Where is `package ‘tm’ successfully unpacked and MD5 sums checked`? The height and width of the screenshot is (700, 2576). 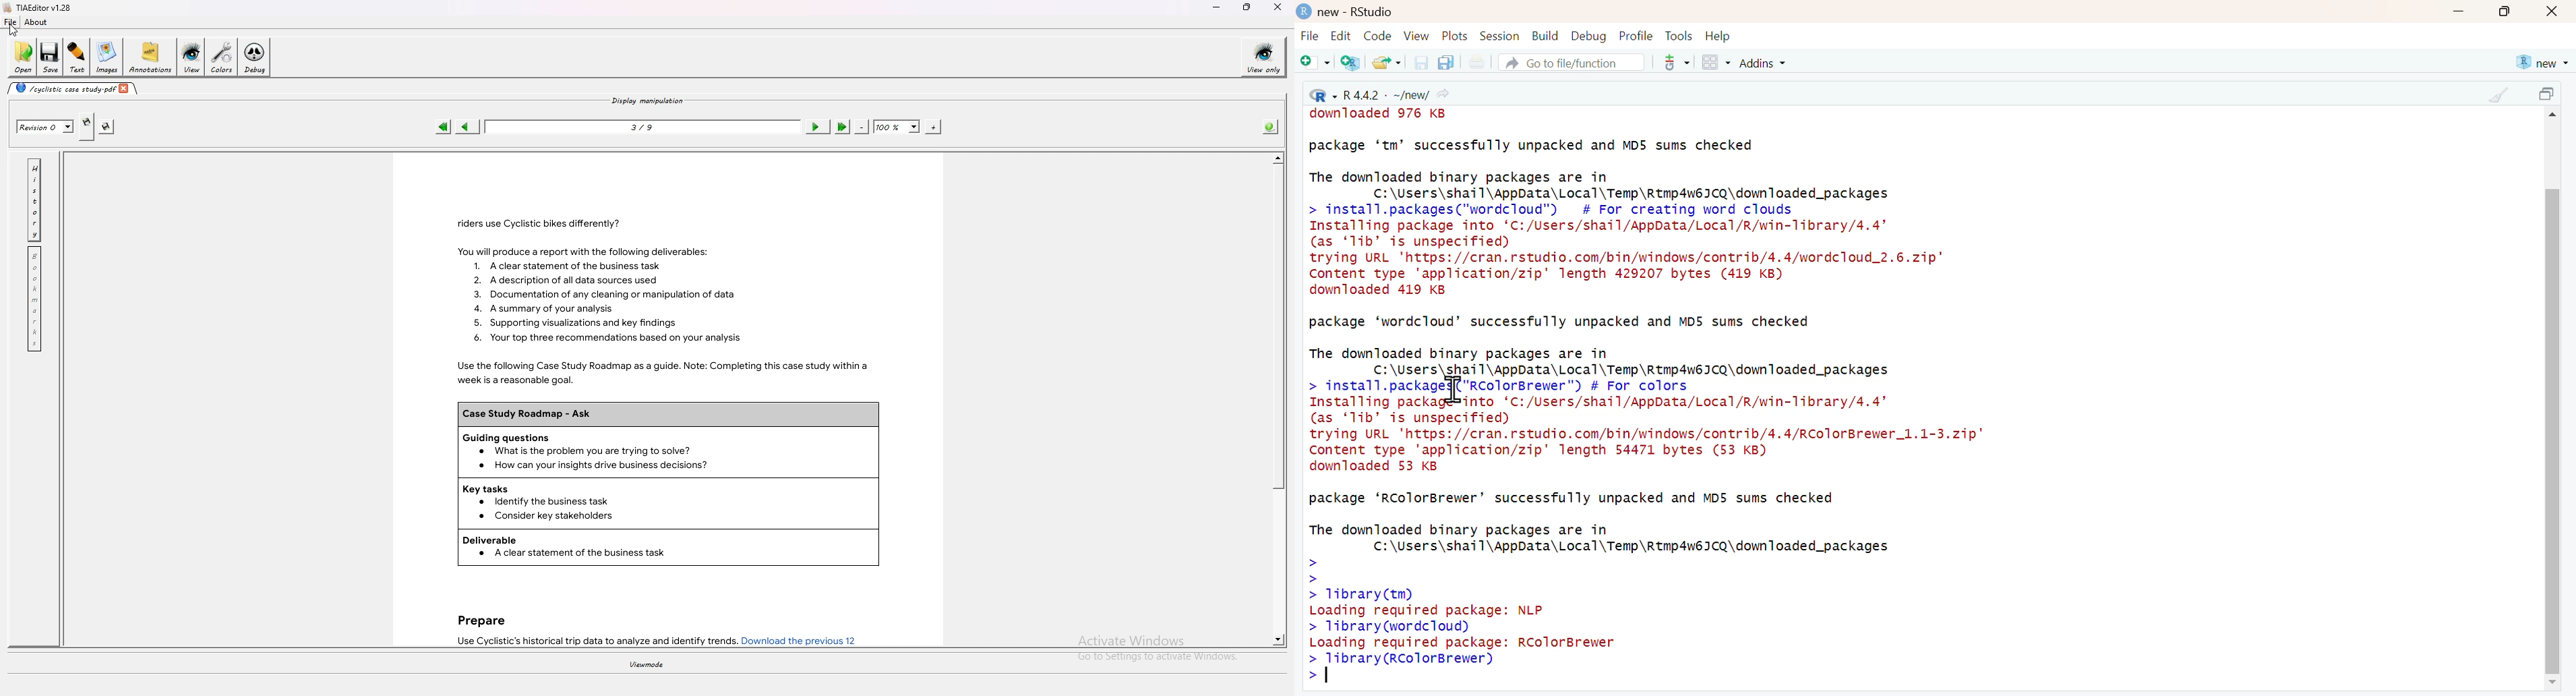
package ‘tm’ successfully unpacked and MD5 sums checked is located at coordinates (1533, 145).